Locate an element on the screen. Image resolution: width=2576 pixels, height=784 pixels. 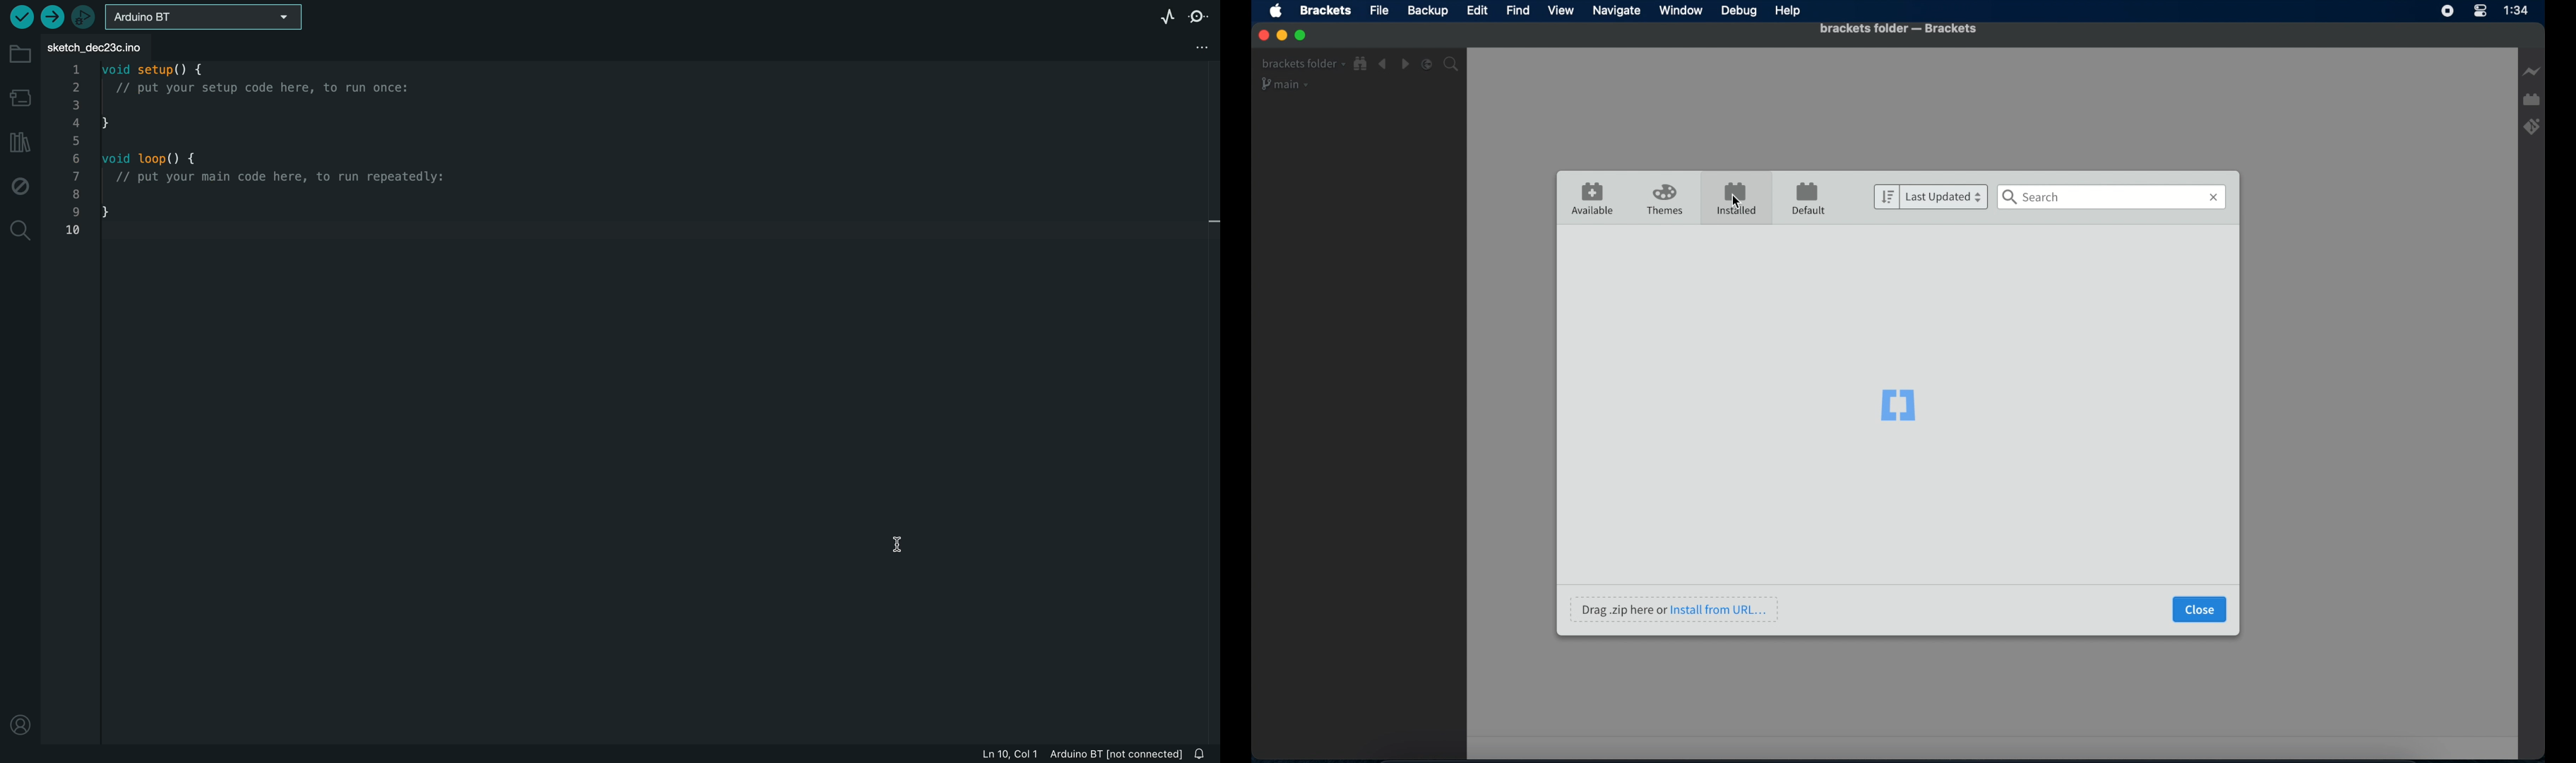
Minimize is located at coordinates (1281, 35).